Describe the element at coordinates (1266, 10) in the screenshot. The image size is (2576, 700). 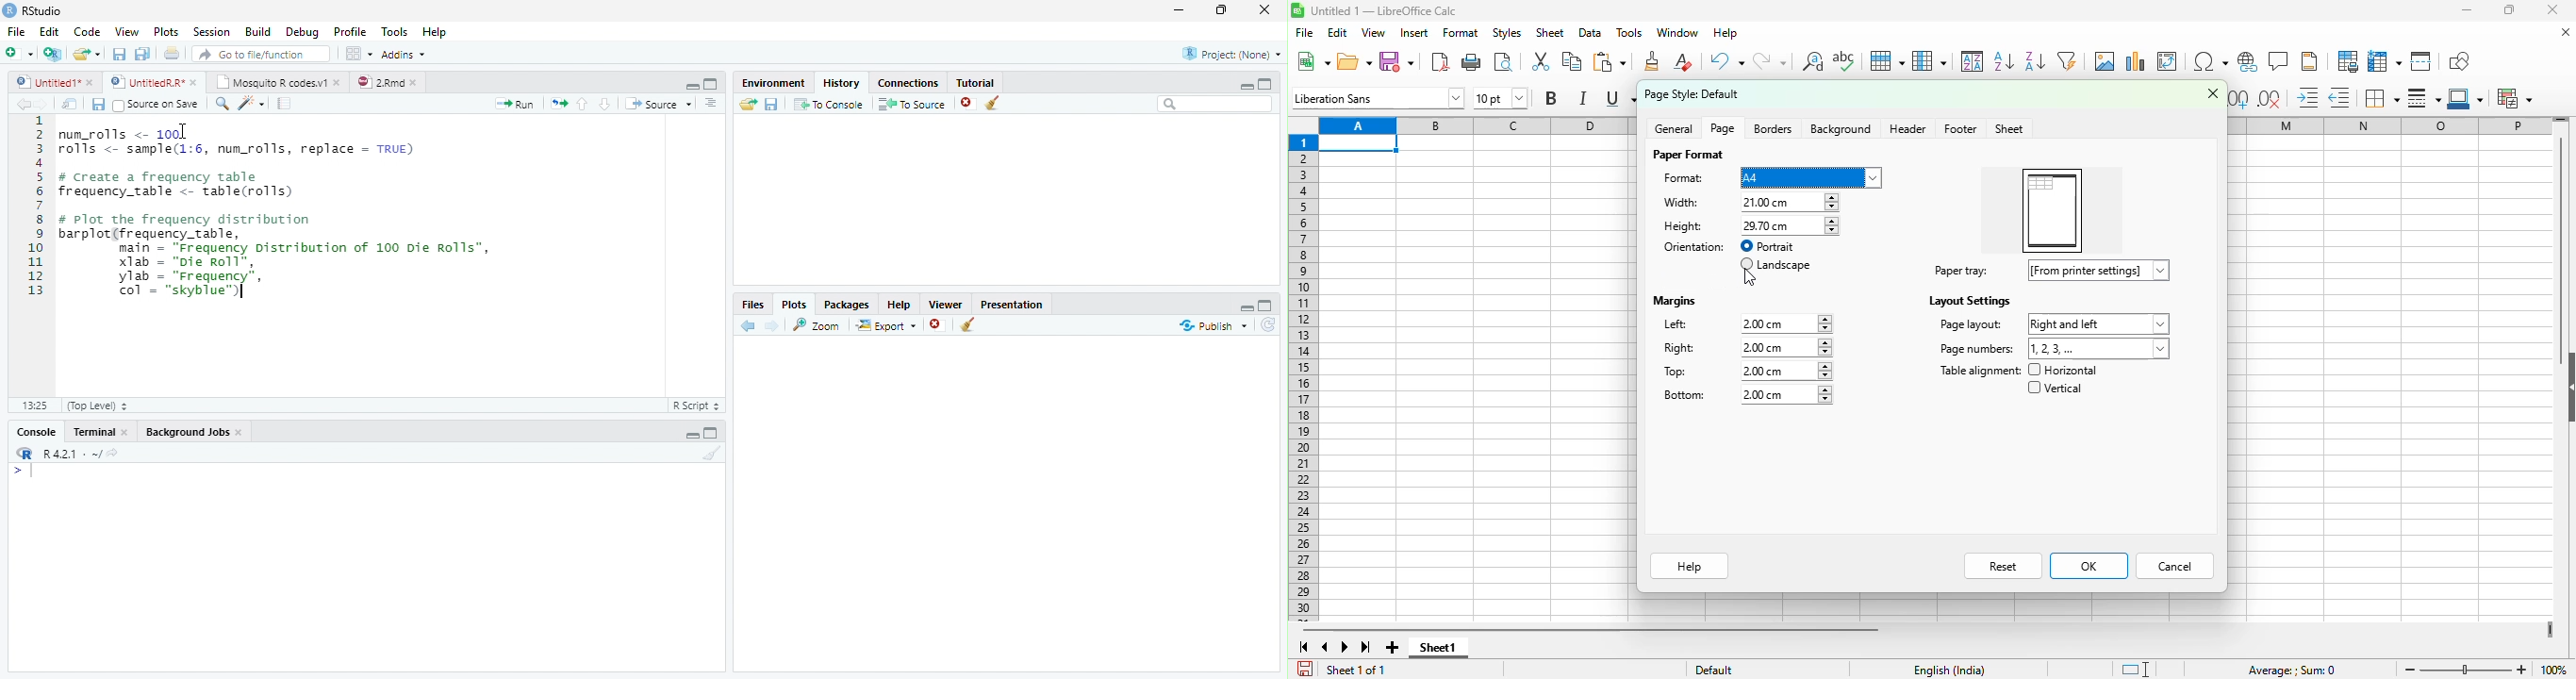
I see `Close` at that location.